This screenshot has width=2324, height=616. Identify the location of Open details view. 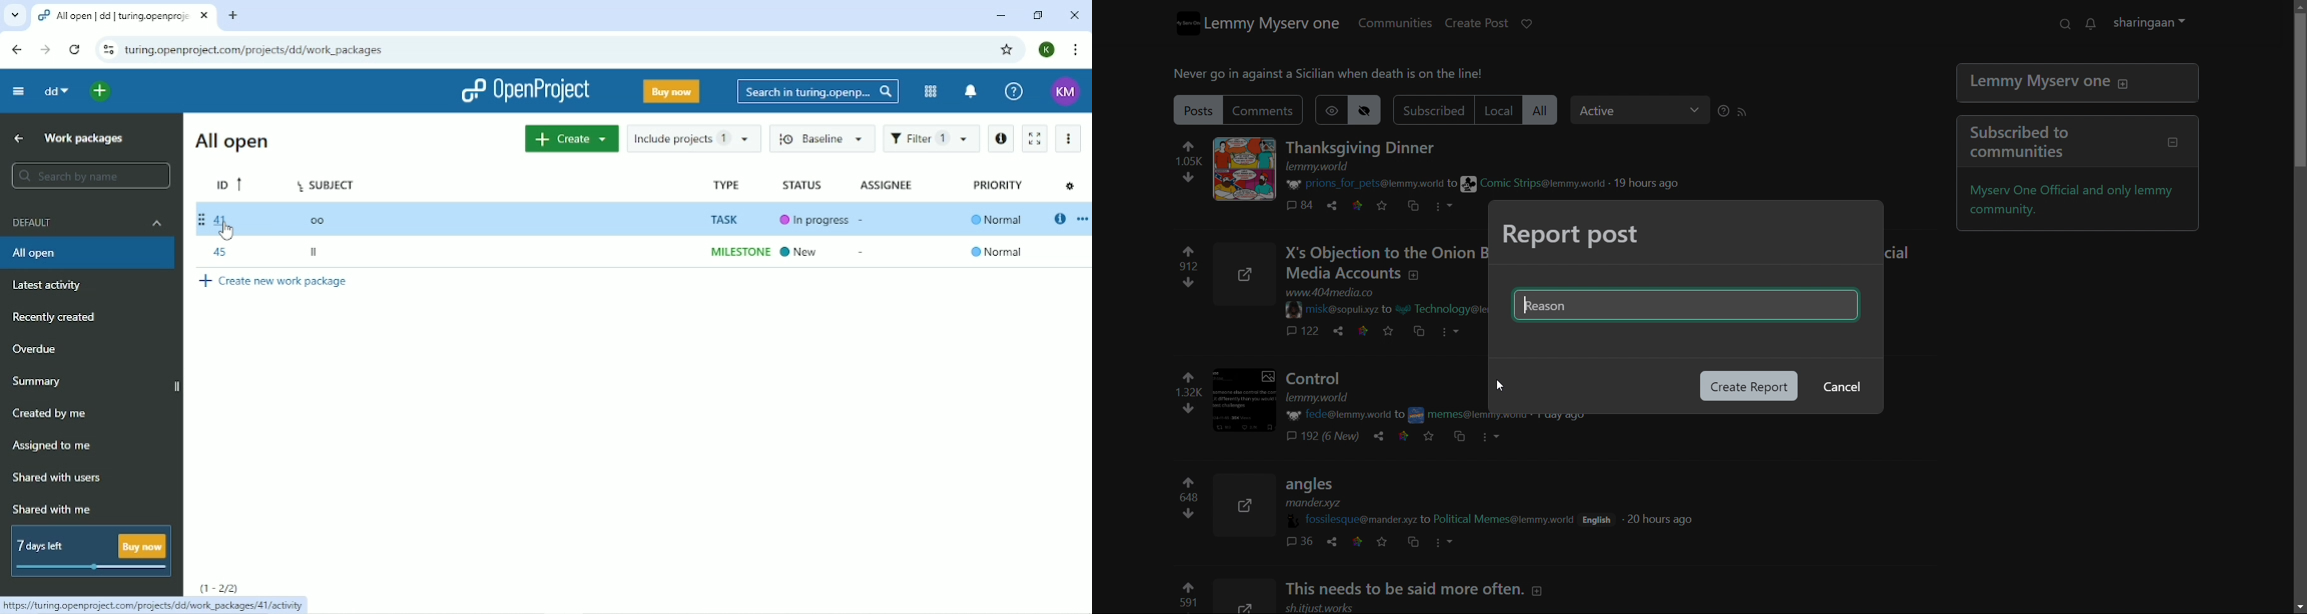
(1001, 138).